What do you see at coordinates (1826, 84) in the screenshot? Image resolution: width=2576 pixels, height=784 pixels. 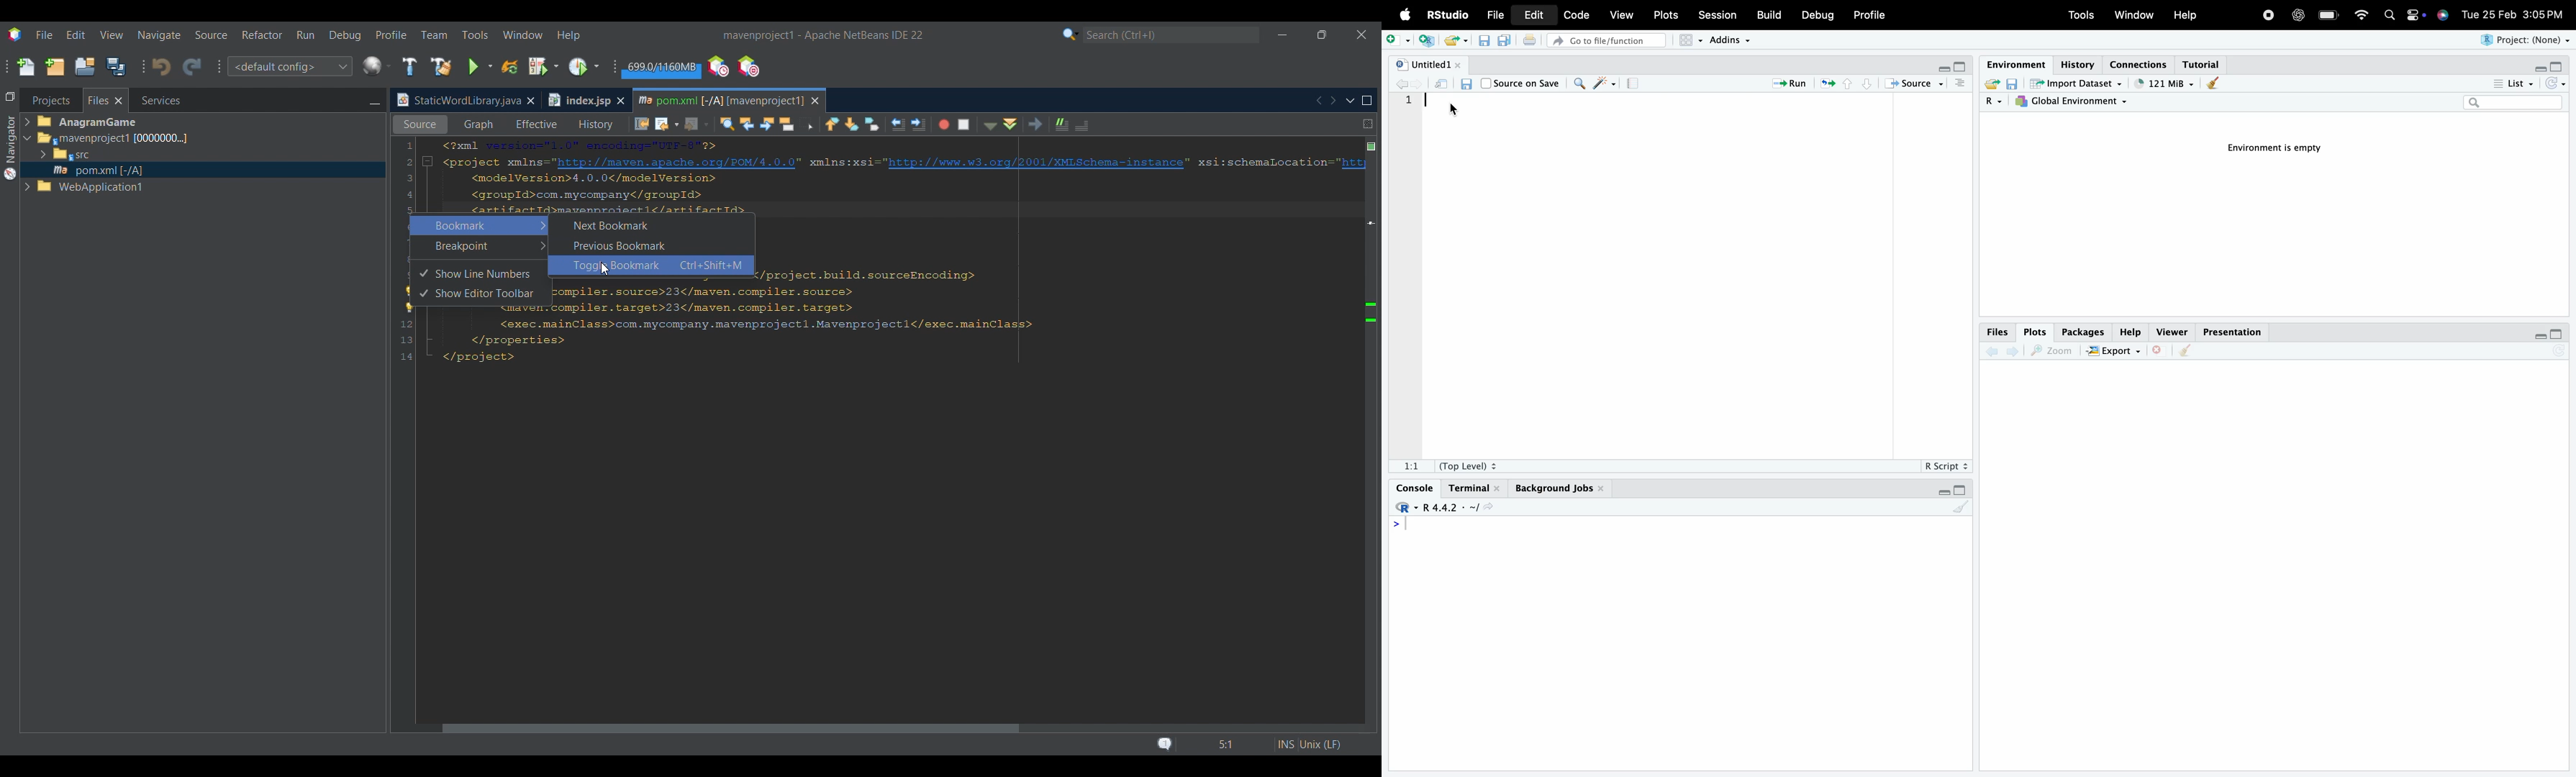 I see `Re-run the previous code region (Ctrl + Alt + P)` at bounding box center [1826, 84].